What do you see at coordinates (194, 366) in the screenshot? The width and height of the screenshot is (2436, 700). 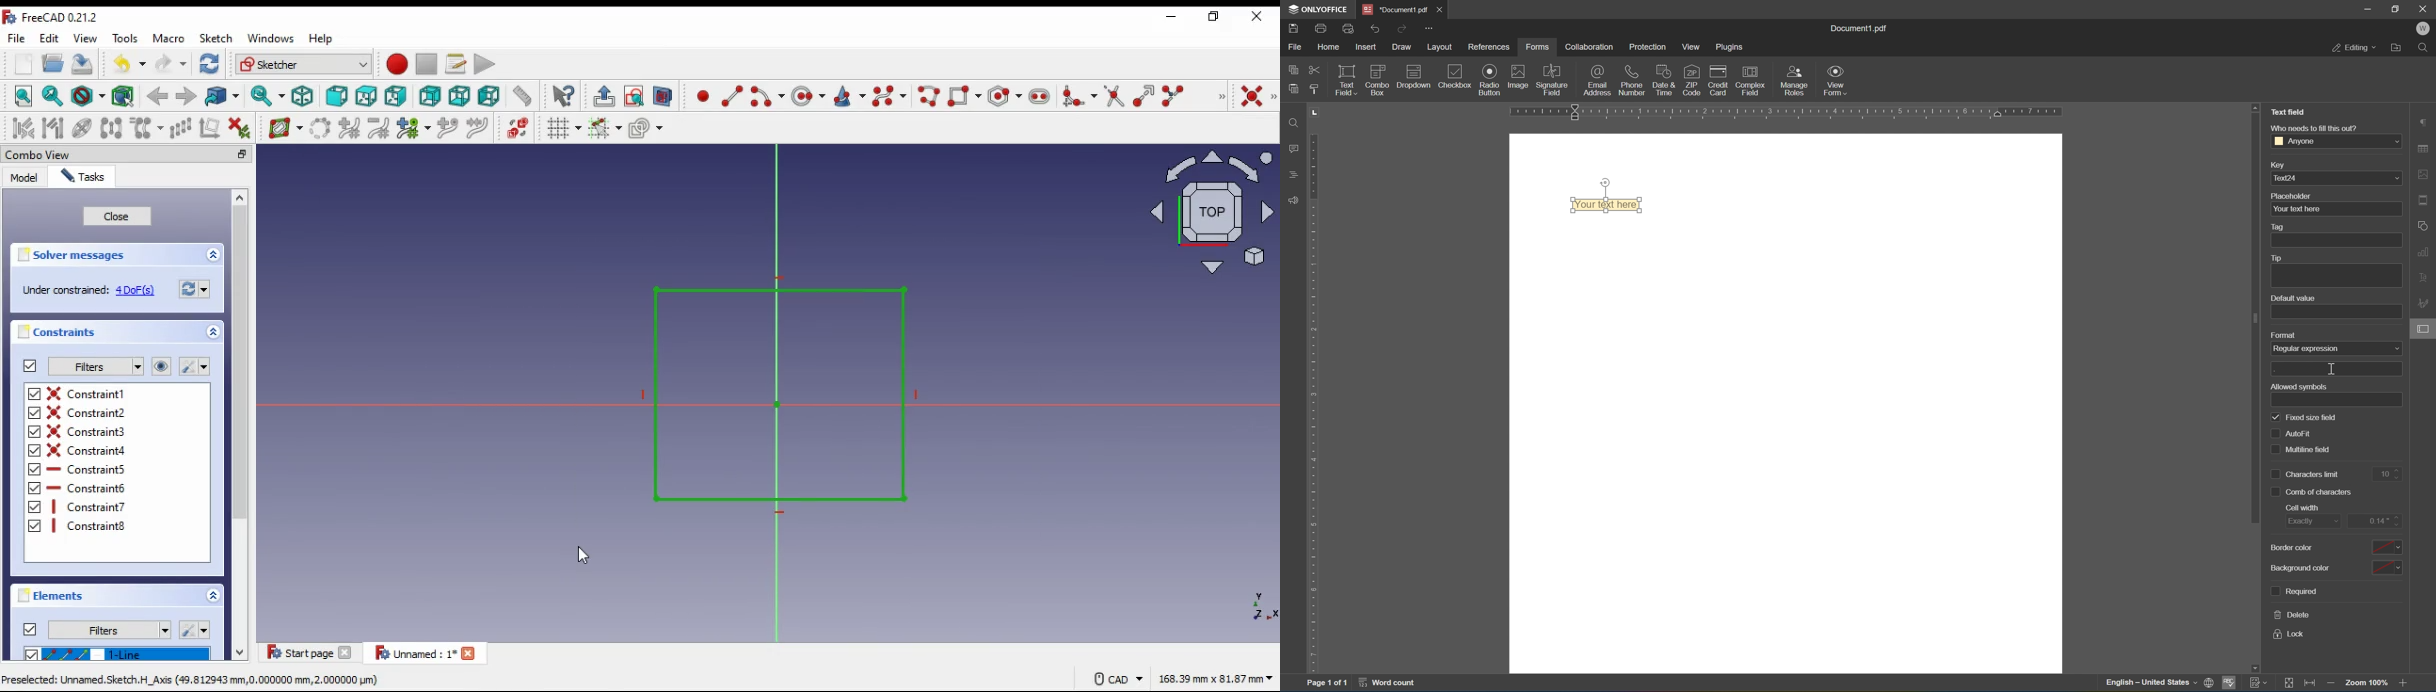 I see `settings` at bounding box center [194, 366].